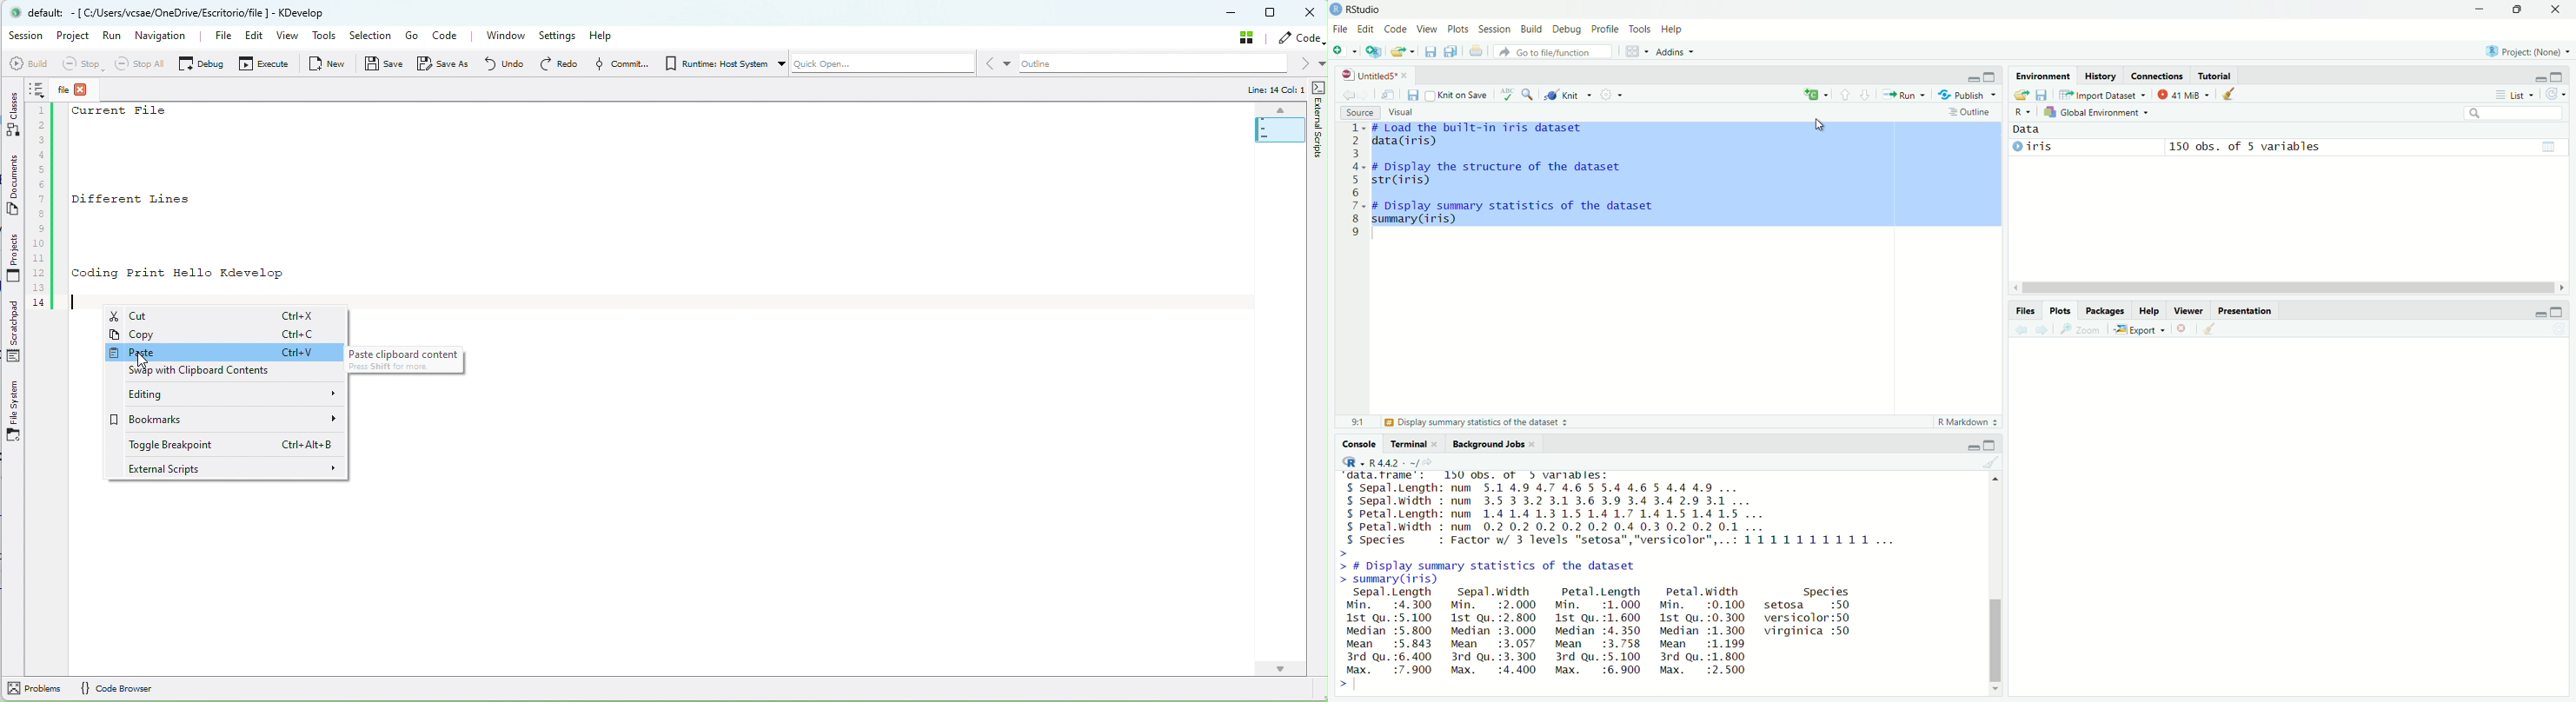 Image resolution: width=2576 pixels, height=728 pixels. Describe the element at coordinates (2043, 77) in the screenshot. I see `Environment` at that location.